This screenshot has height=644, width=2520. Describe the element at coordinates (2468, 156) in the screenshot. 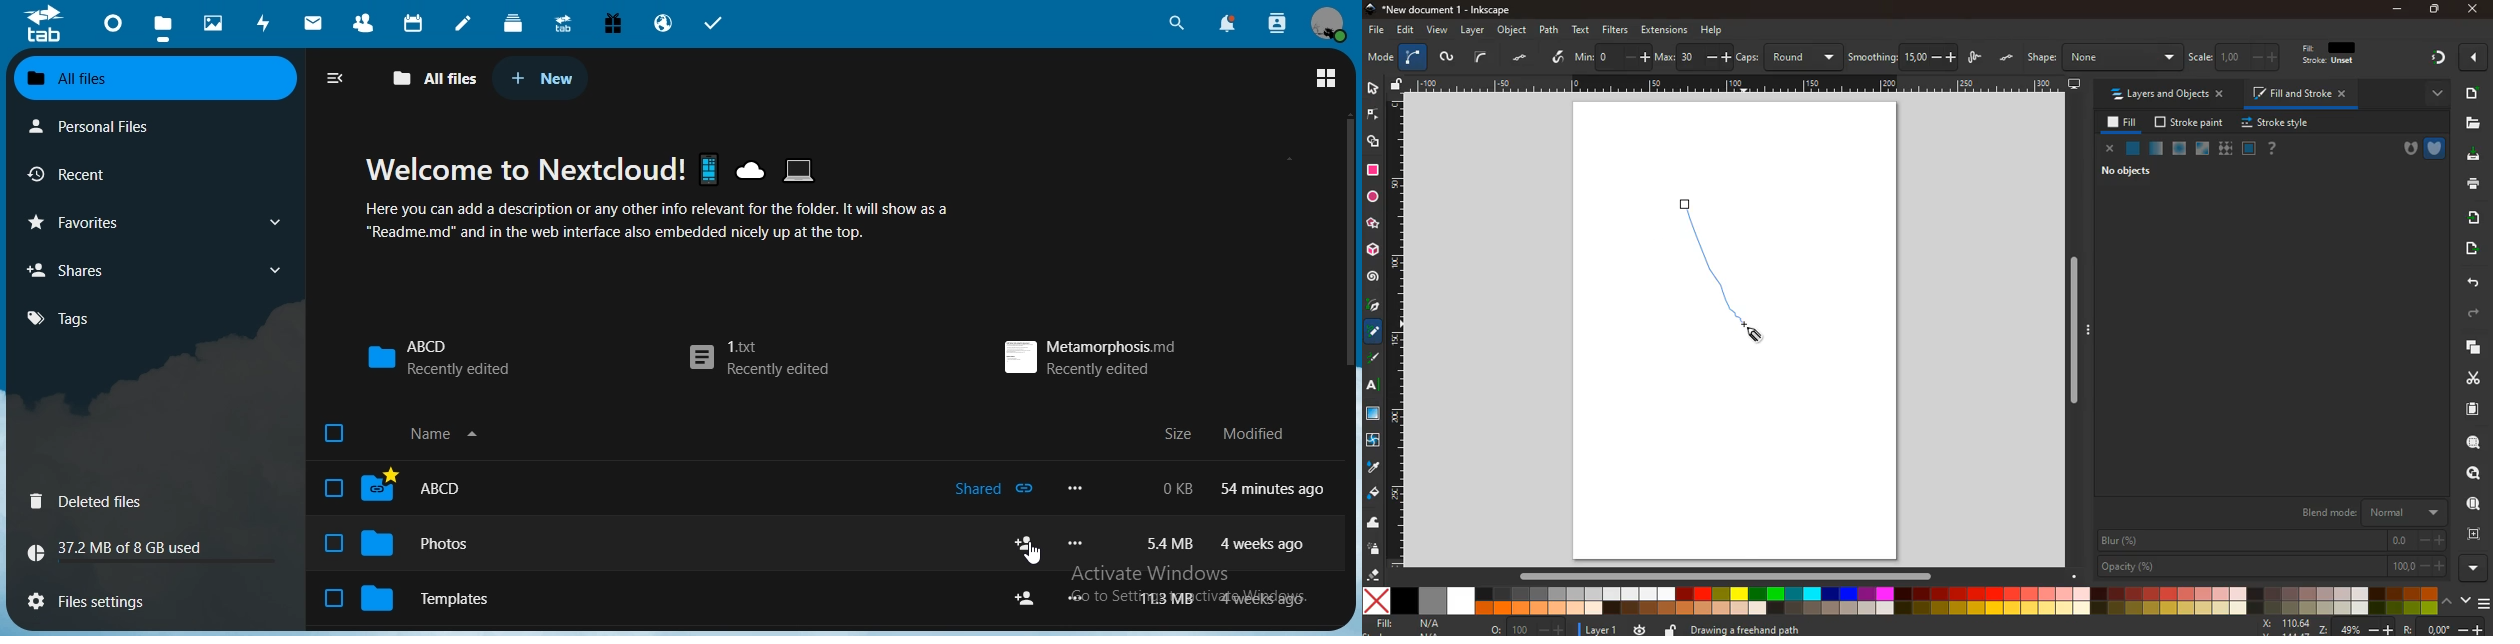

I see `download` at that location.